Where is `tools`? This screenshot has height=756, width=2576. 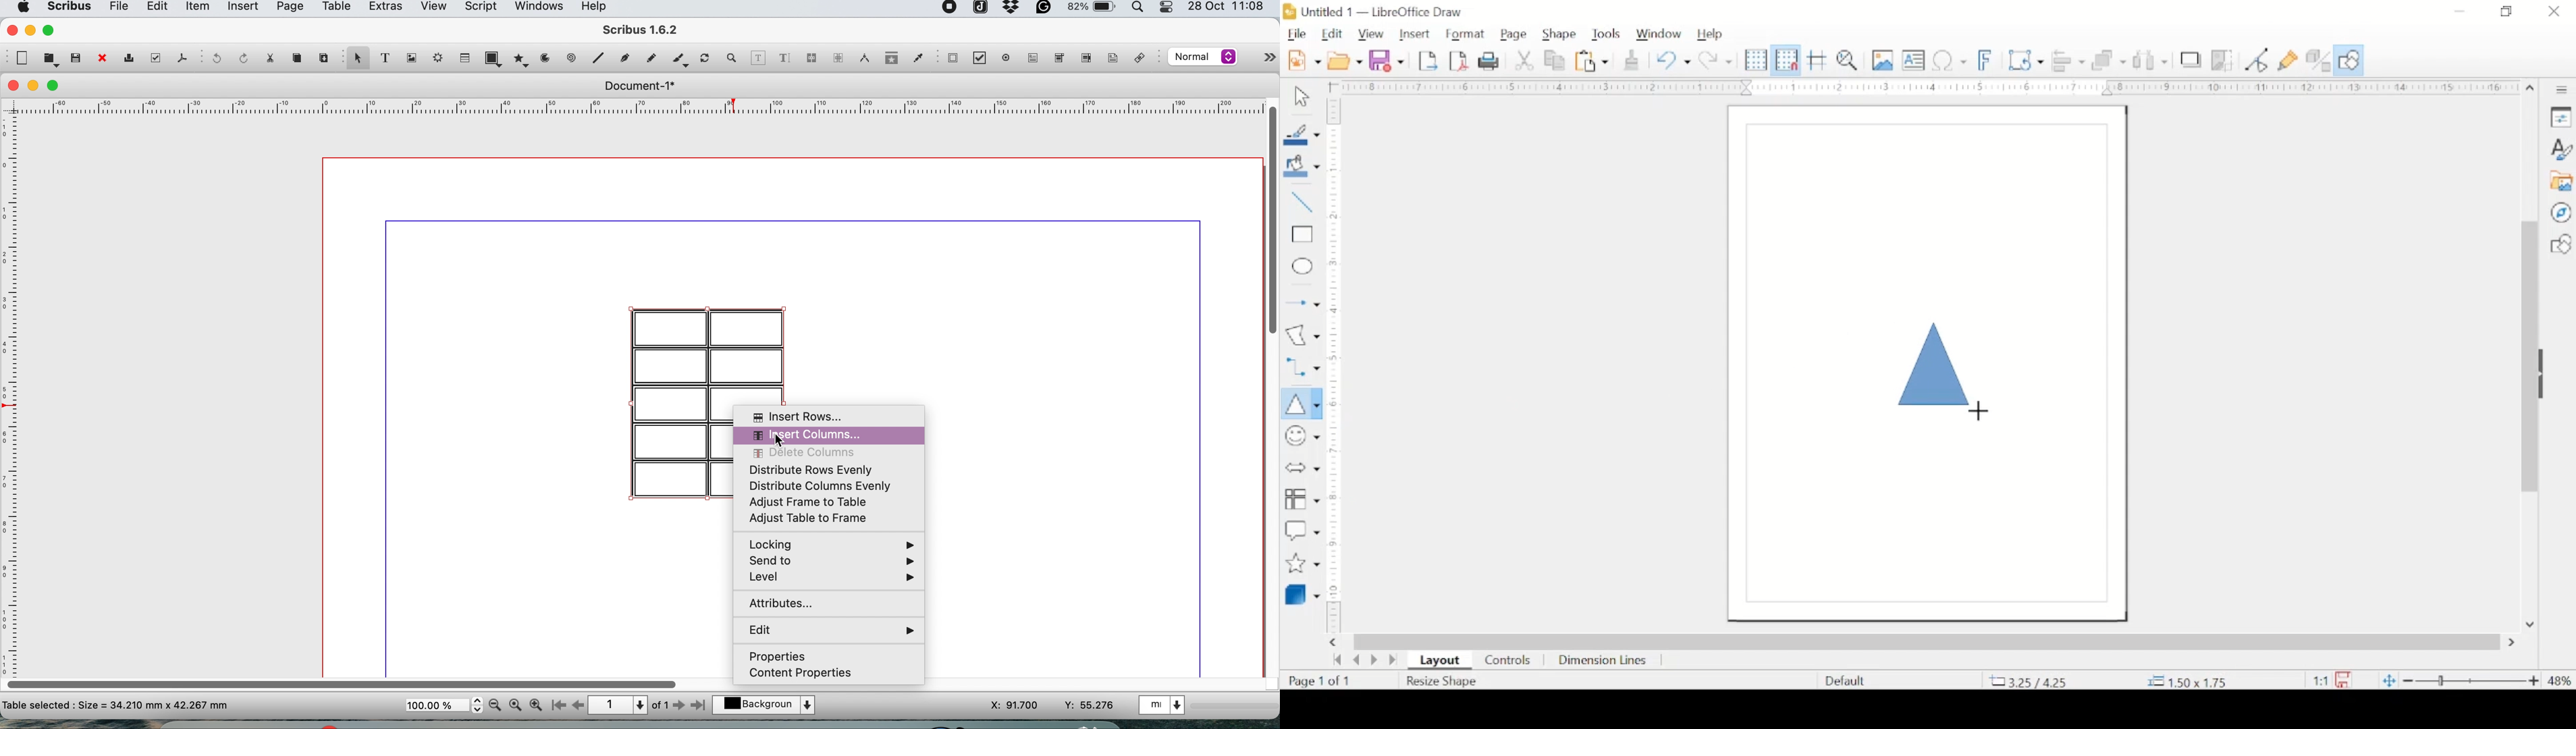
tools is located at coordinates (1606, 34).